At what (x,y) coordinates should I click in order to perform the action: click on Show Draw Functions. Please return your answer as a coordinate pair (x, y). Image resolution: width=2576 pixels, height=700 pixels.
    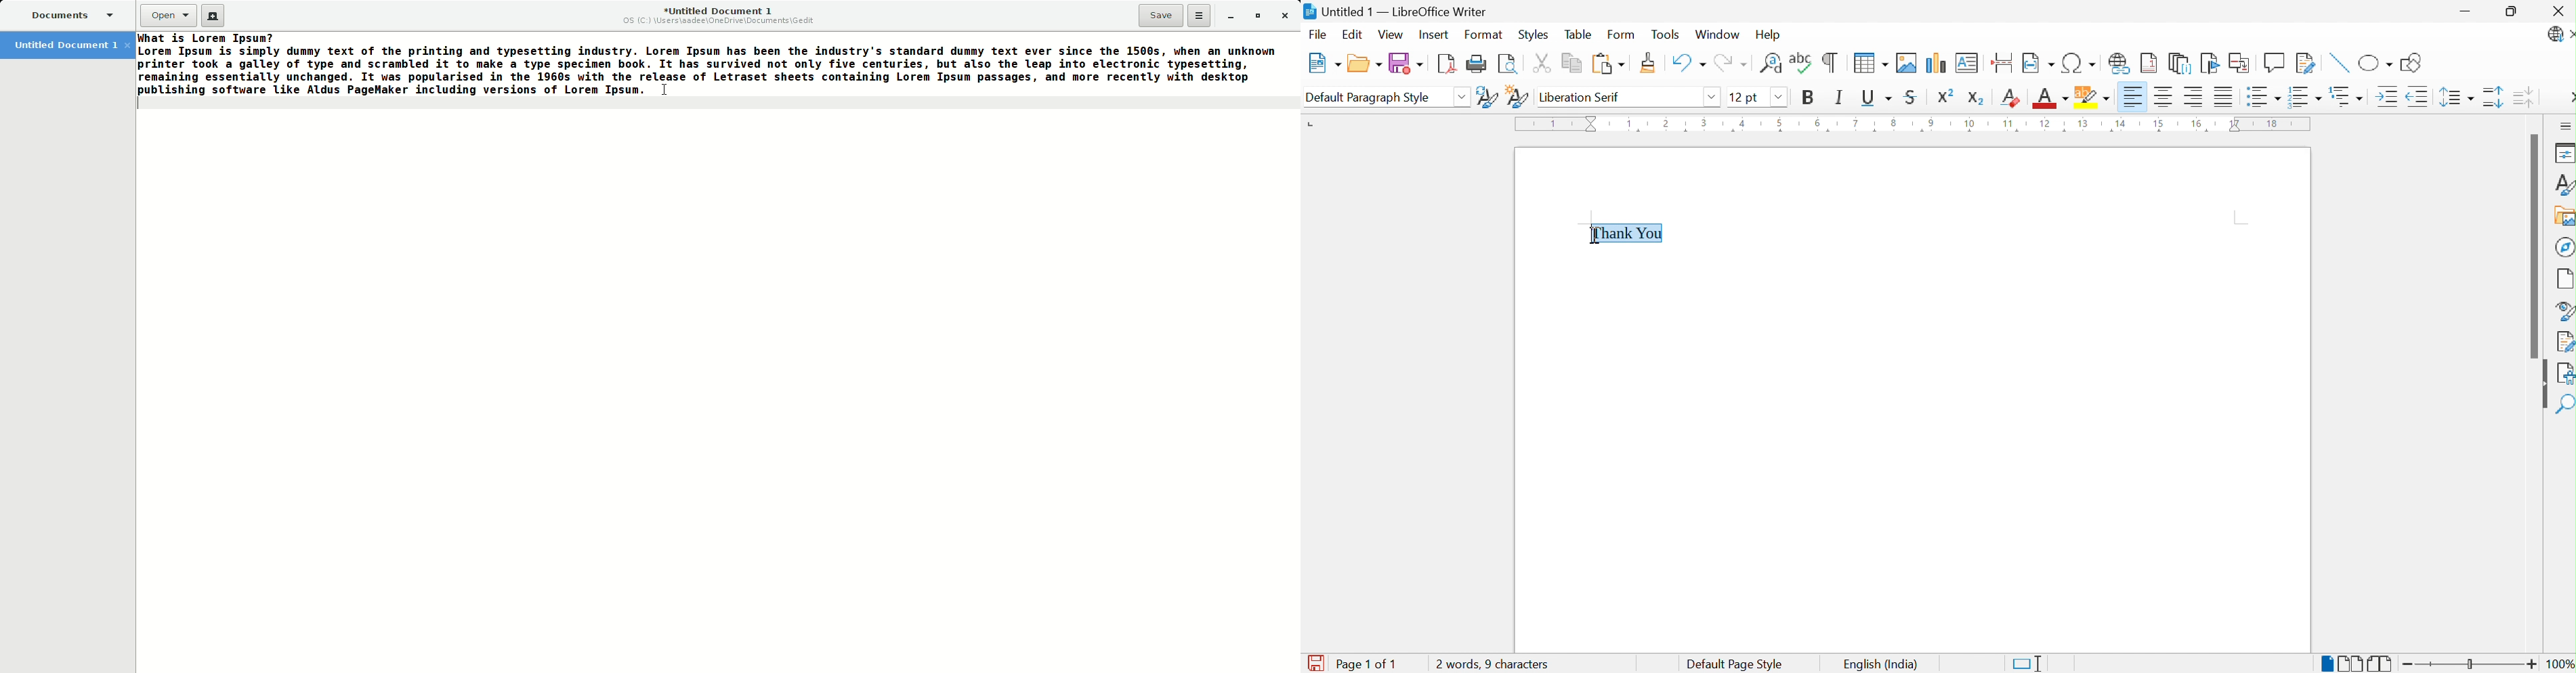
    Looking at the image, I should click on (2413, 63).